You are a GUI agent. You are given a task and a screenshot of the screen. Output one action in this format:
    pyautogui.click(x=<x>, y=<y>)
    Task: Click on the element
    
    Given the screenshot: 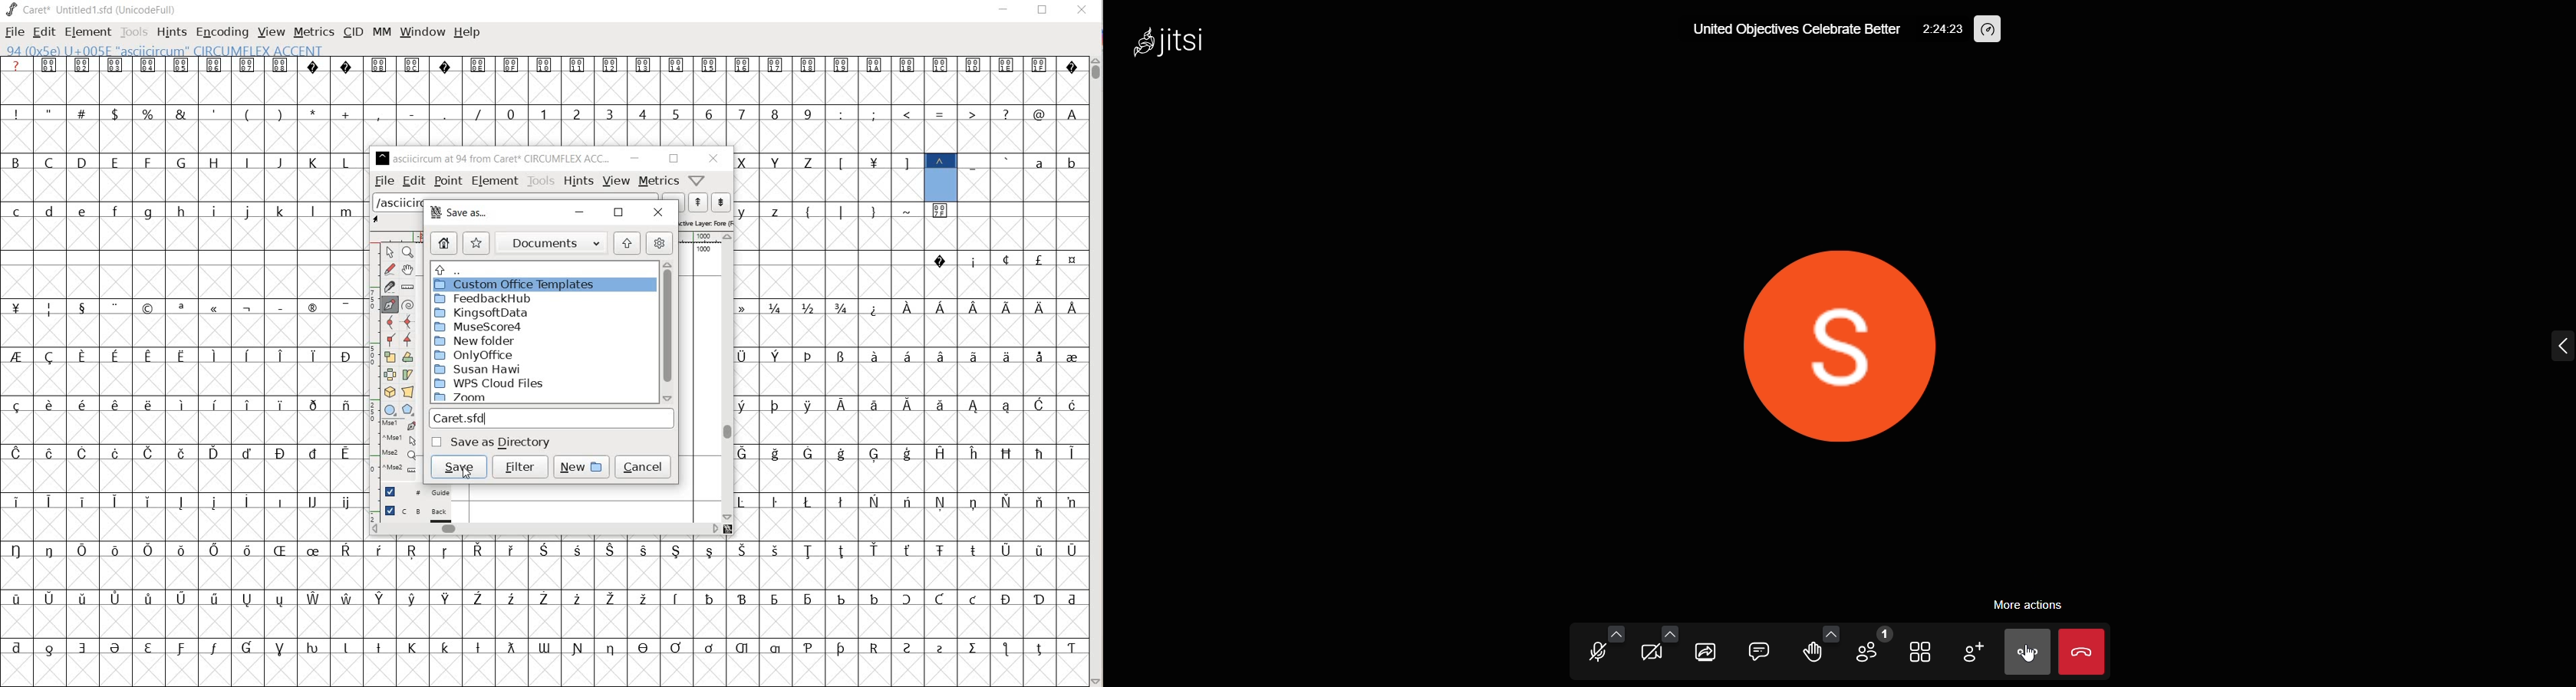 What is the action you would take?
    pyautogui.click(x=495, y=181)
    